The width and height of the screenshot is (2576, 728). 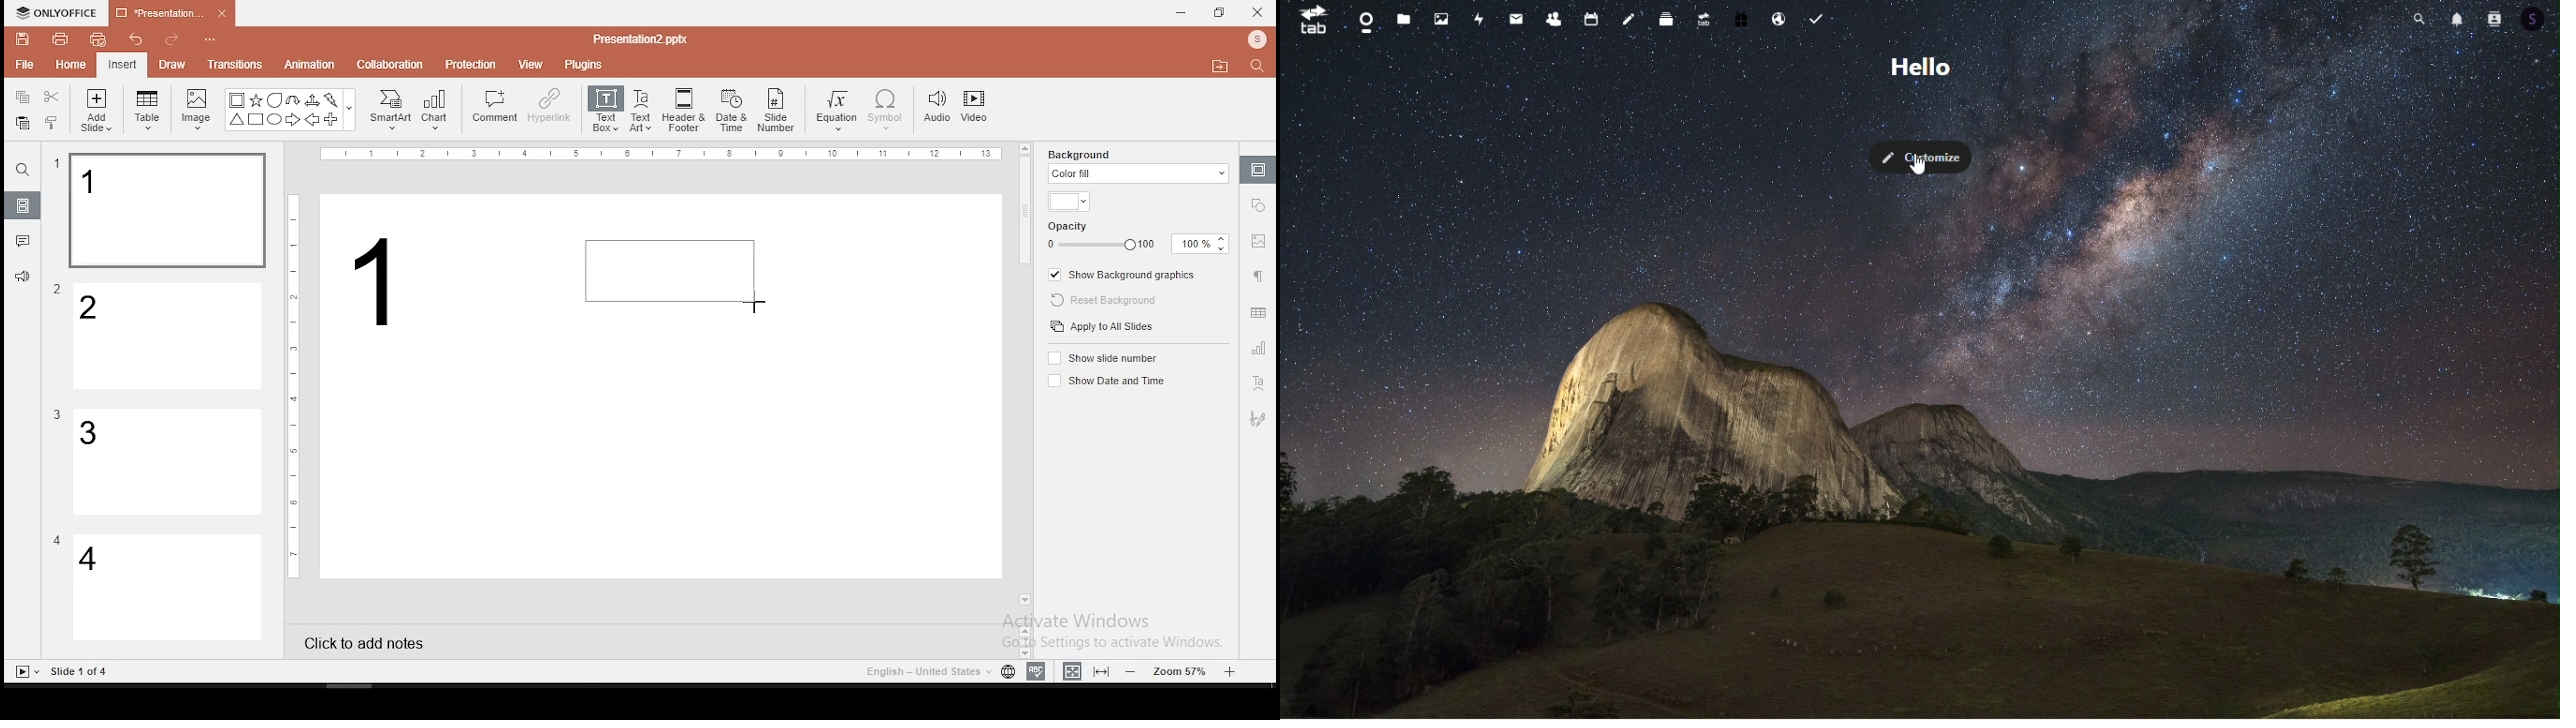 What do you see at coordinates (1256, 313) in the screenshot?
I see `table settings` at bounding box center [1256, 313].